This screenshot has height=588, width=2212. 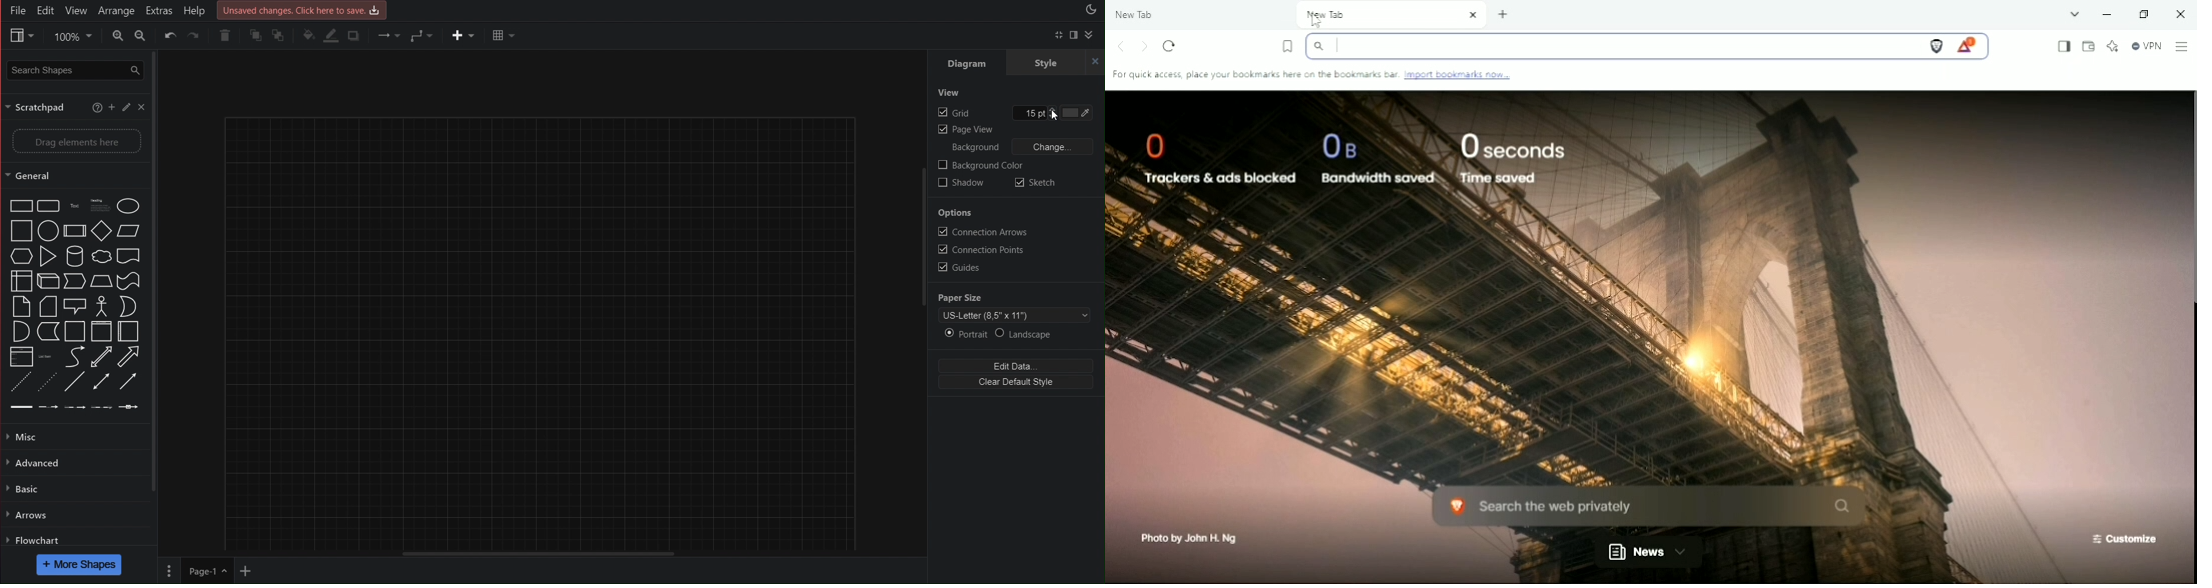 I want to click on arrow, so click(x=74, y=278).